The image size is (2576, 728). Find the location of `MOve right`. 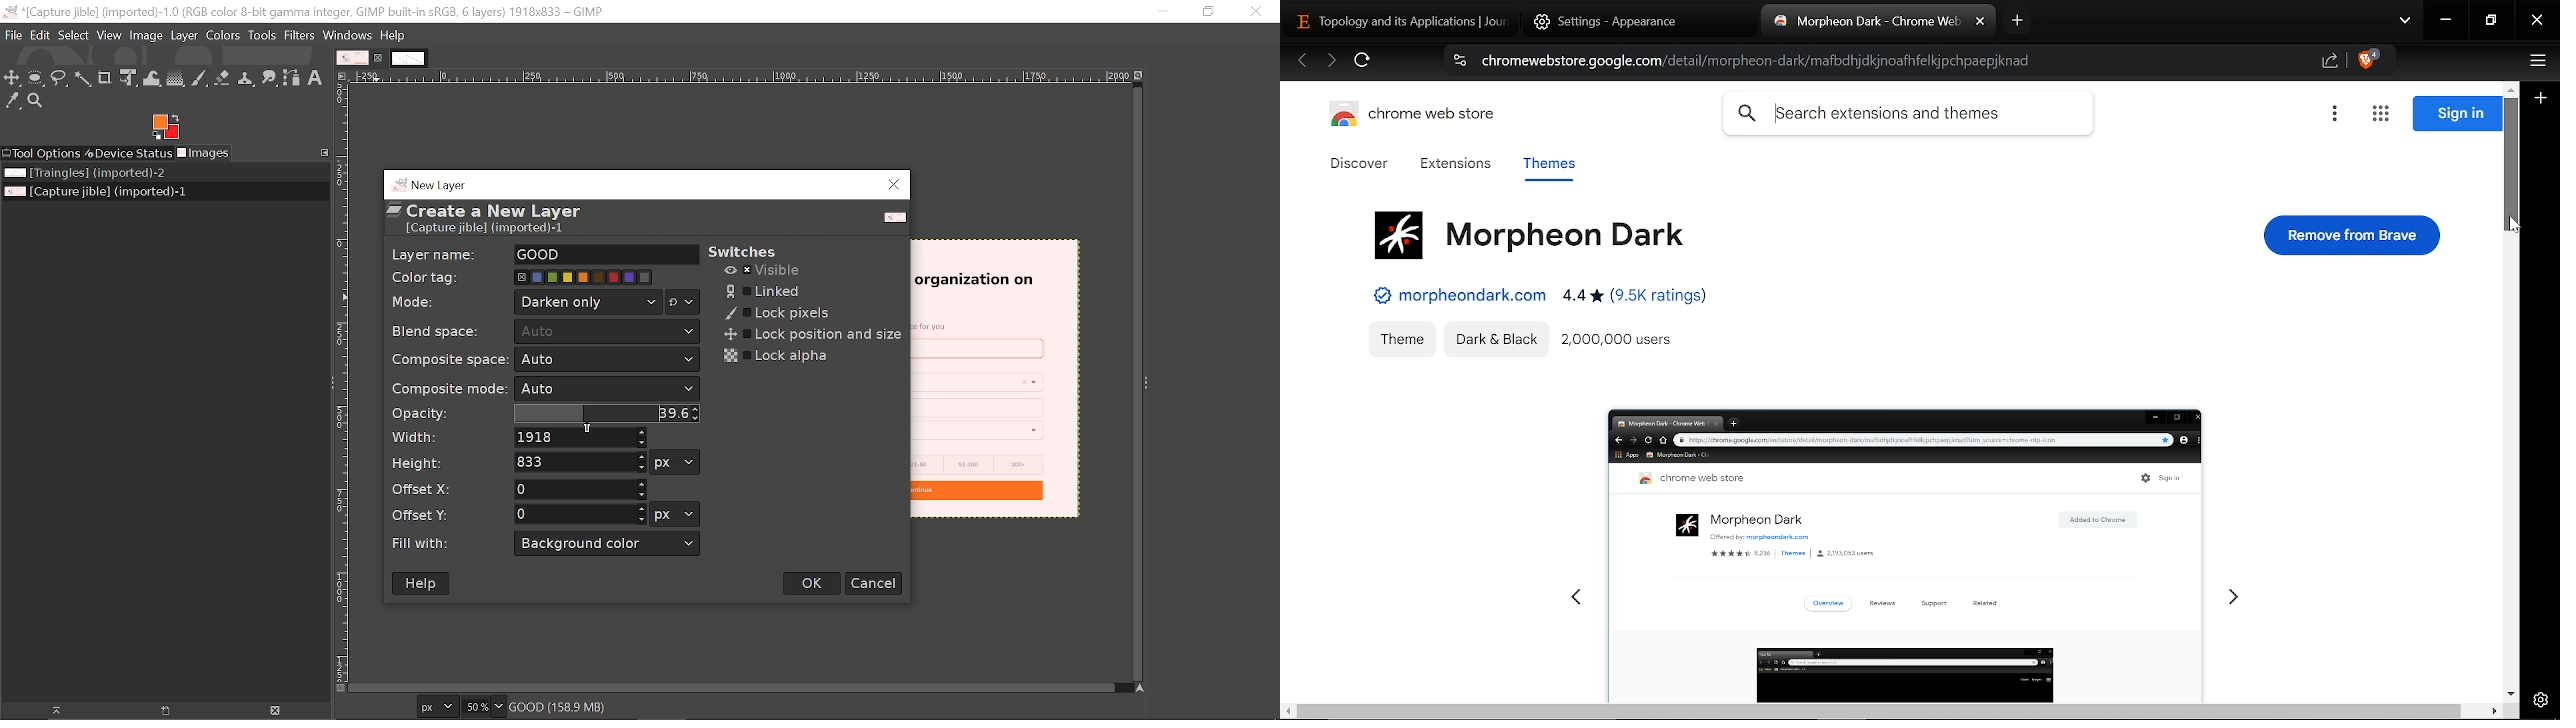

MOve right is located at coordinates (2493, 711).